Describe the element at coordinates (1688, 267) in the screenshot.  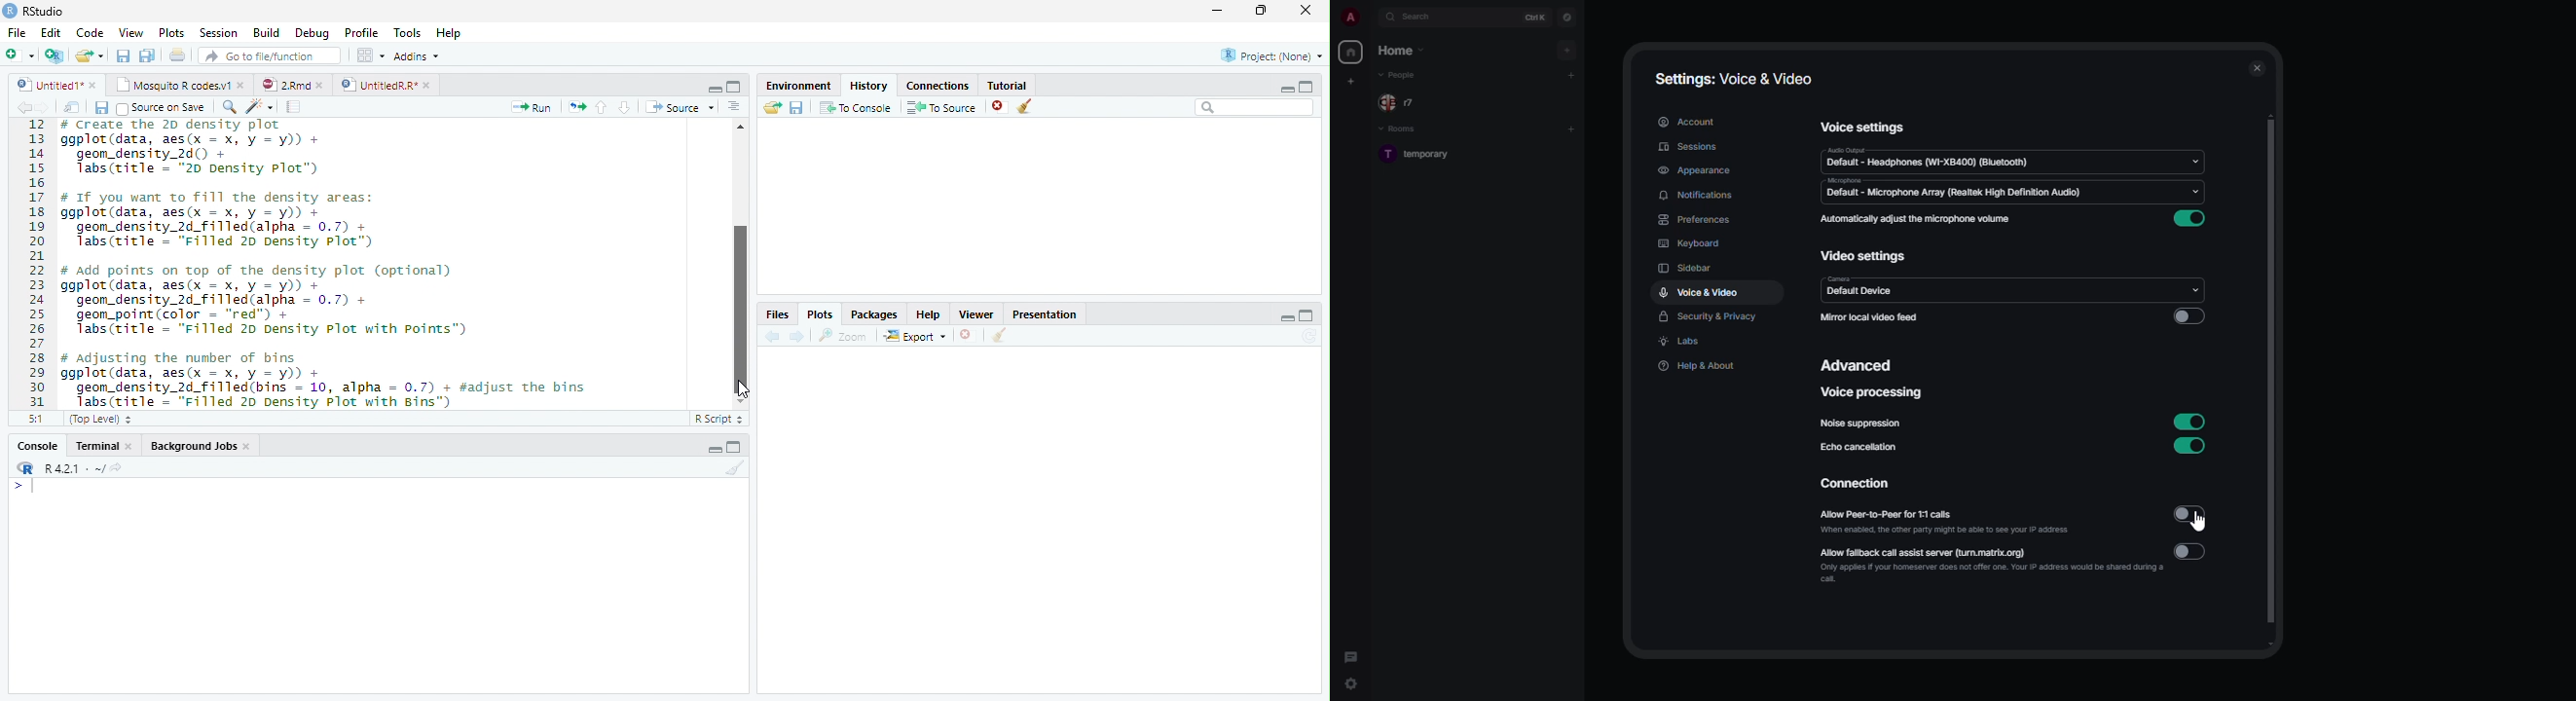
I see `sidebar` at that location.